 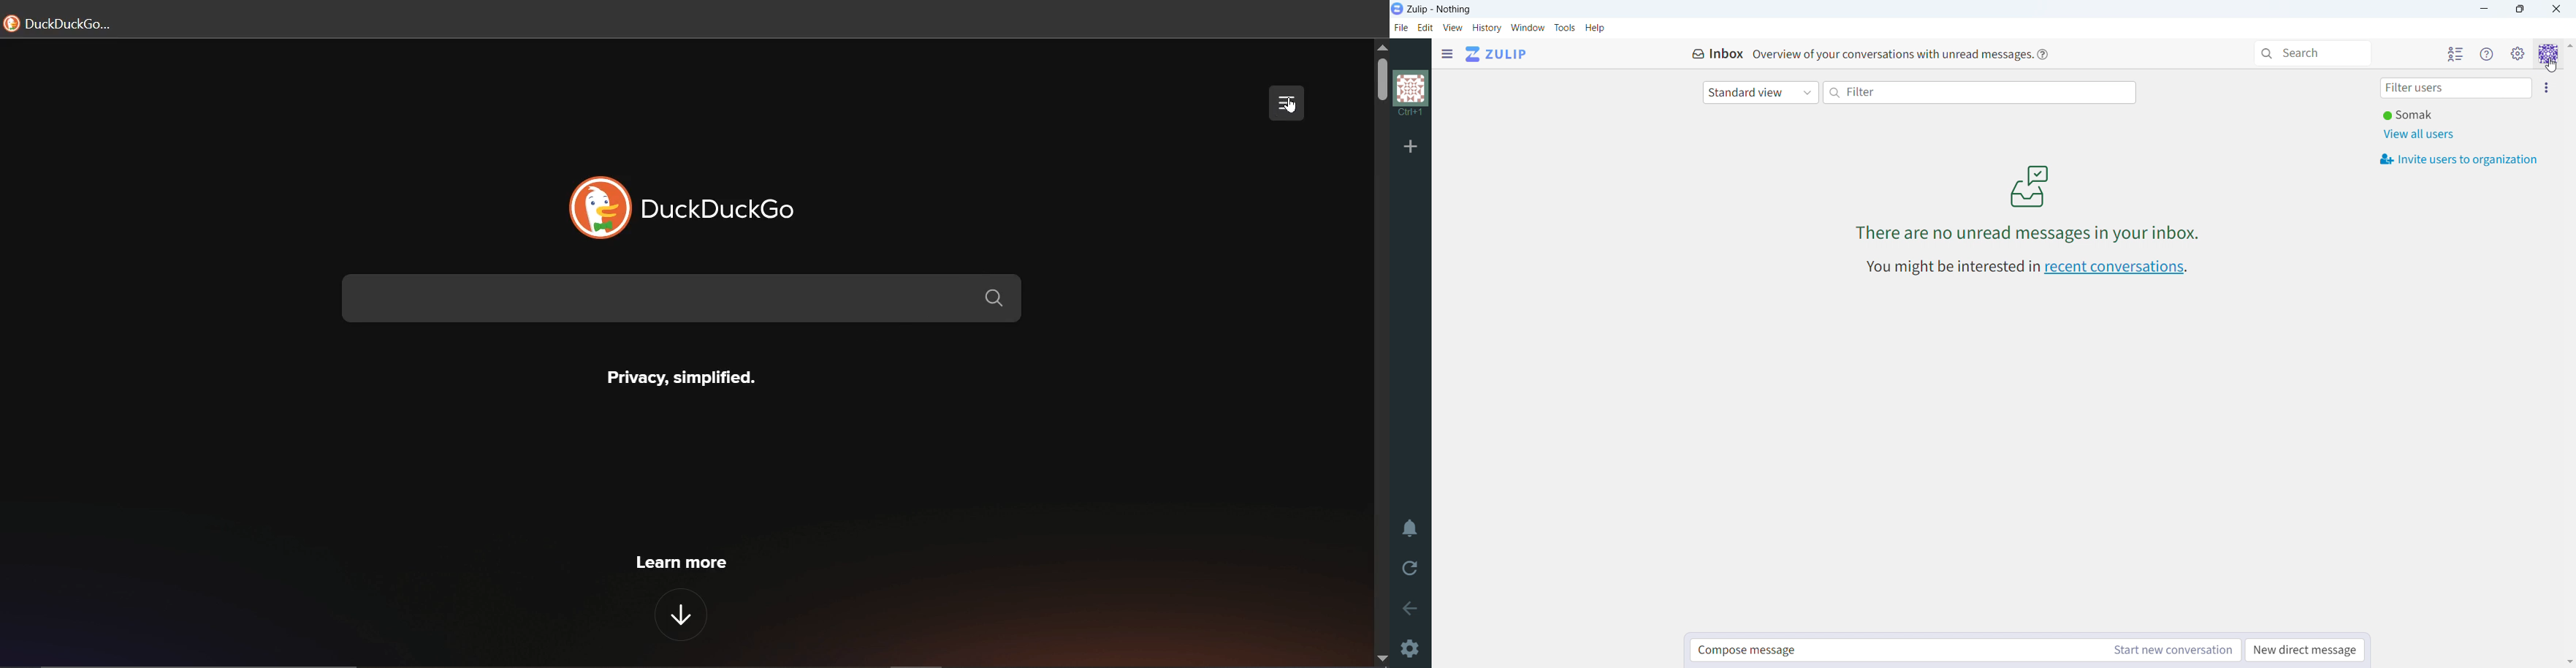 What do you see at coordinates (677, 374) in the screenshot?
I see `Privacy, simplified` at bounding box center [677, 374].